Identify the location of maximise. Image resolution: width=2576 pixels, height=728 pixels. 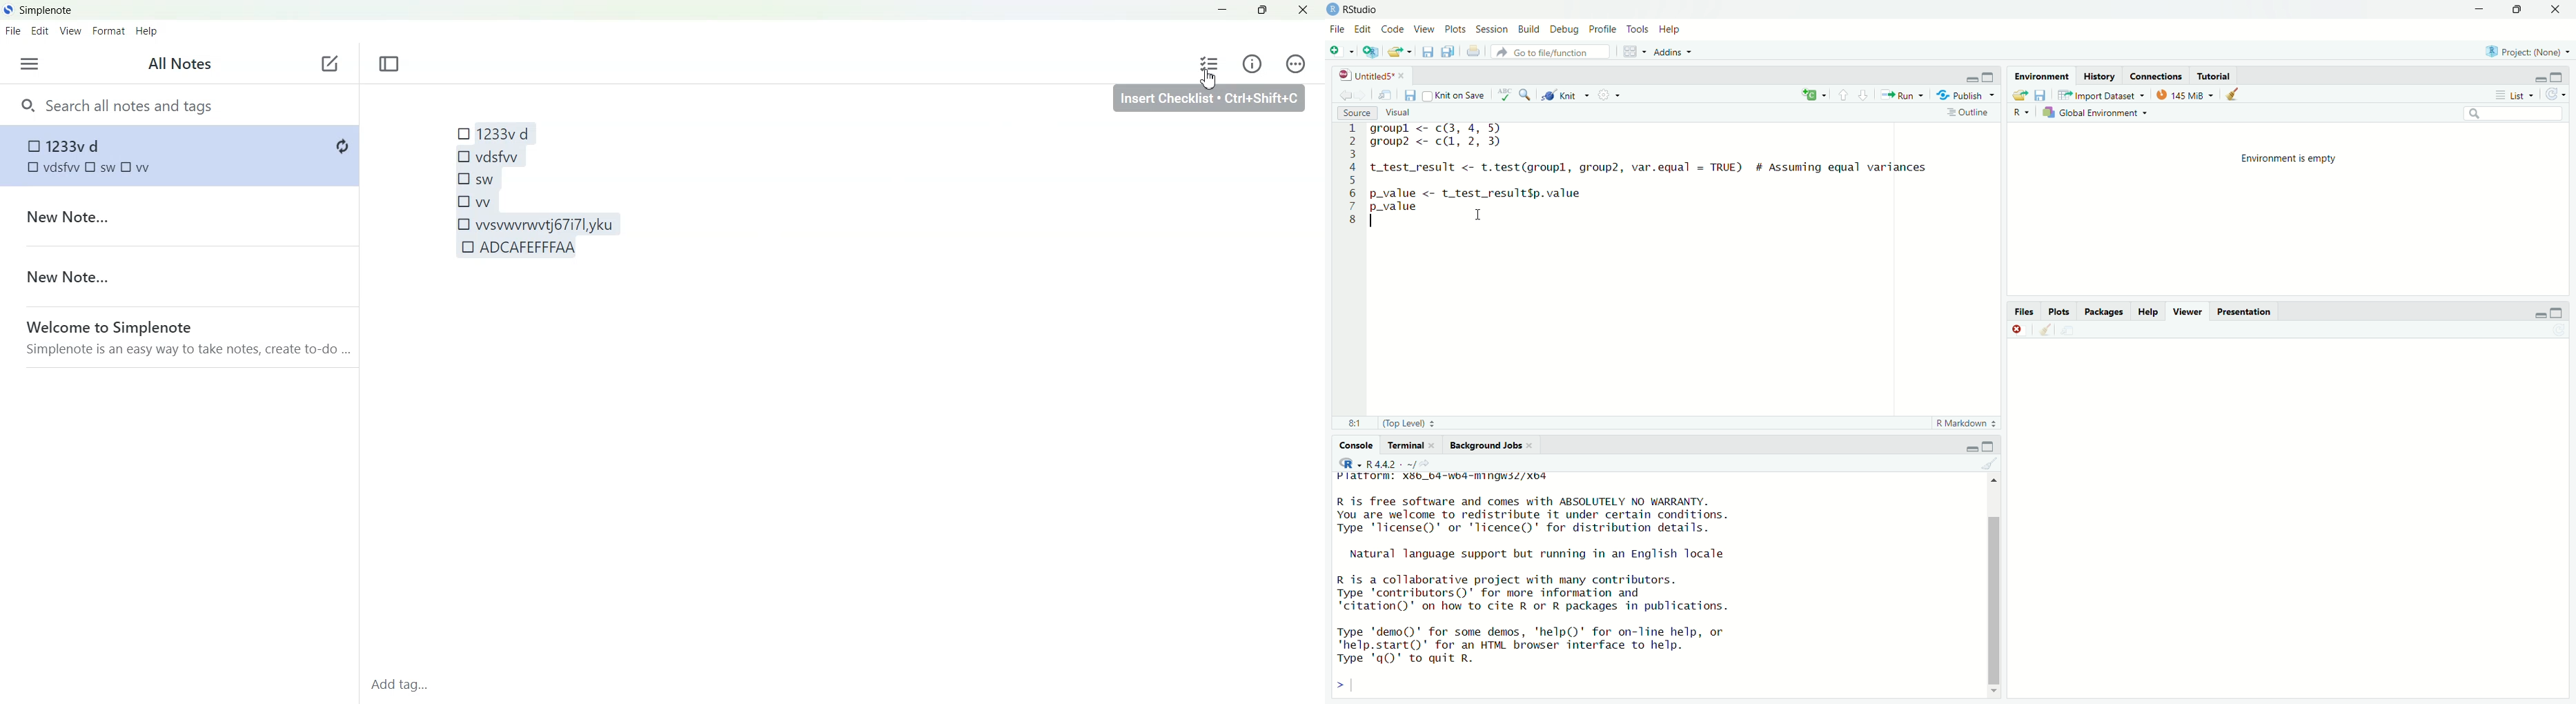
(2563, 74).